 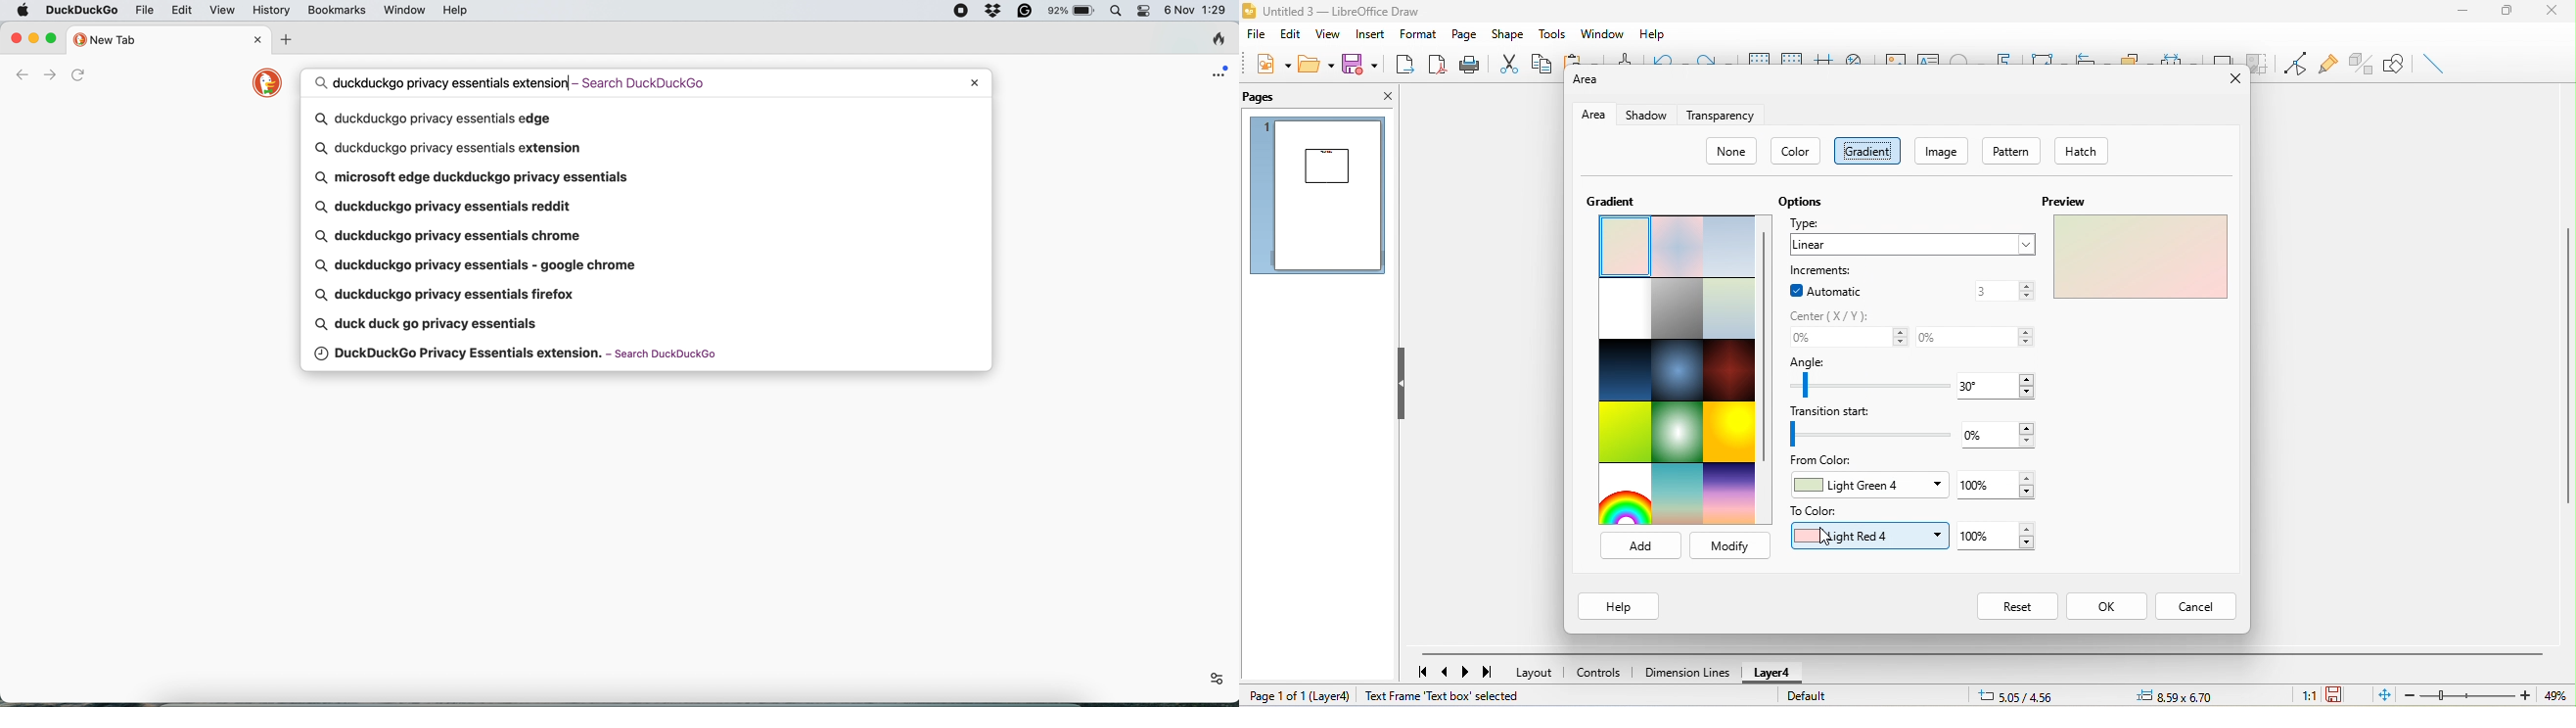 I want to click on vertical scroll bar, so click(x=1768, y=352).